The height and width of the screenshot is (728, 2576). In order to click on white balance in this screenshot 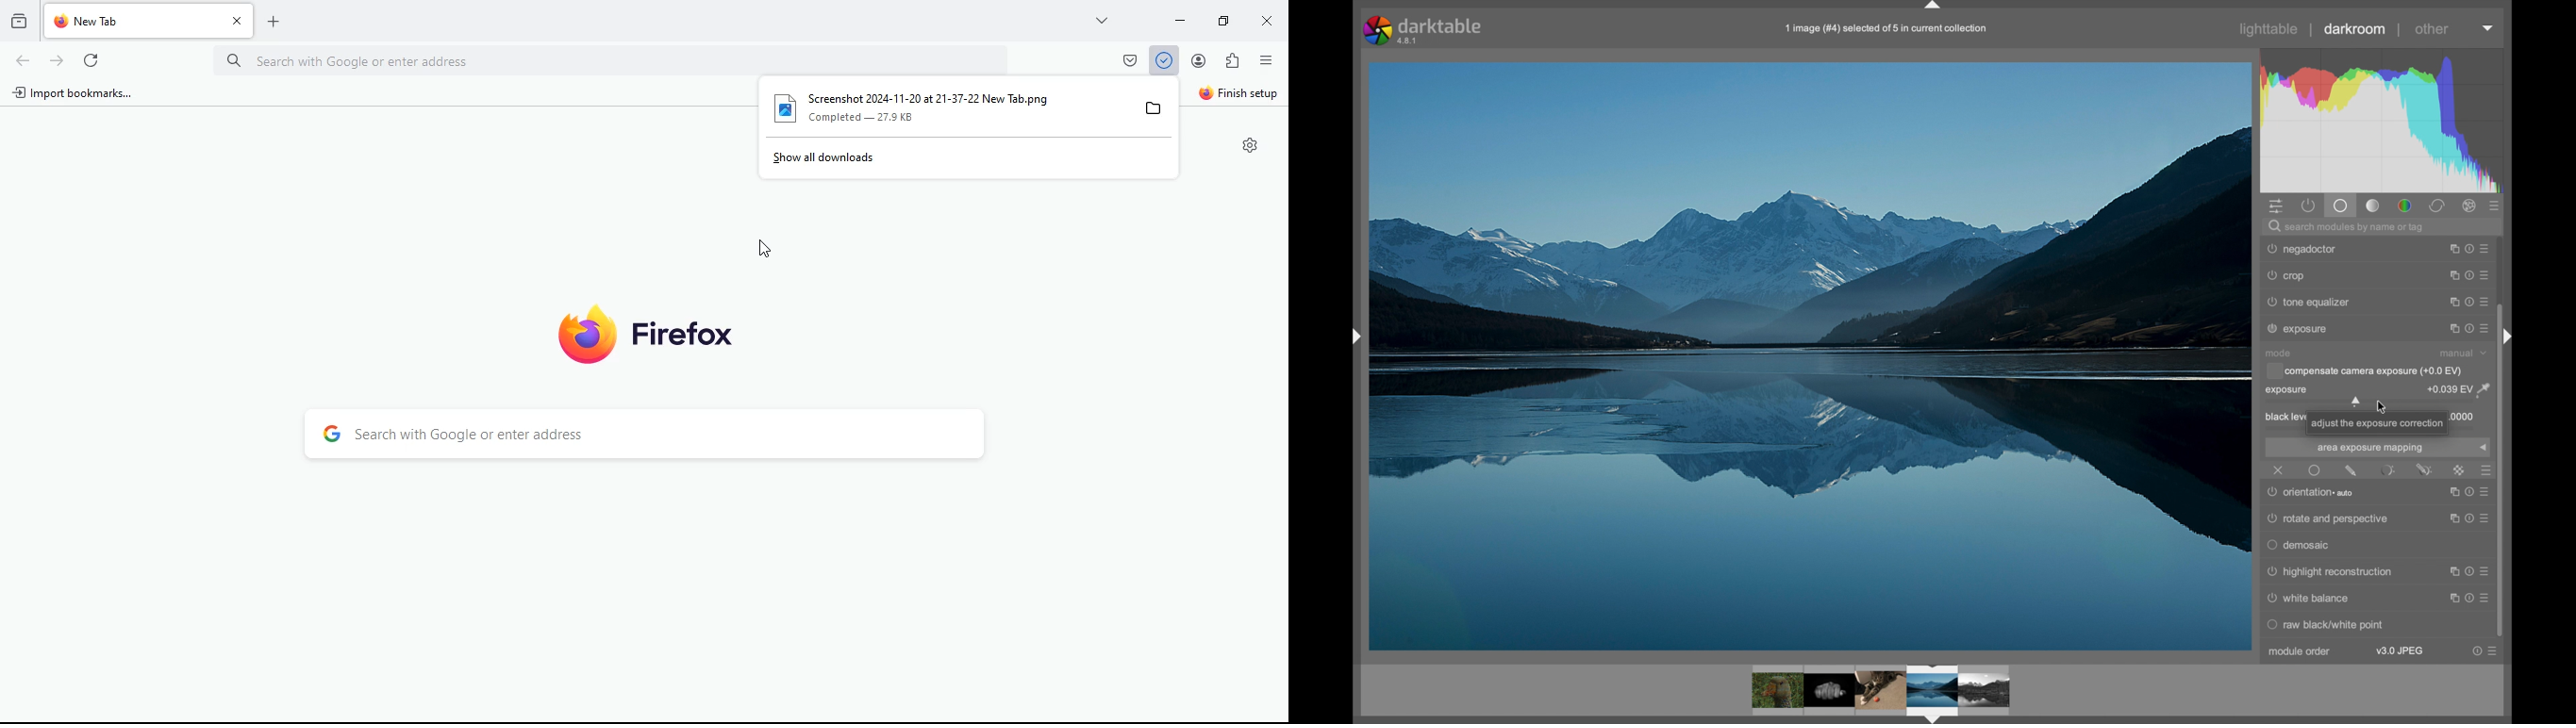, I will do `click(2310, 599)`.